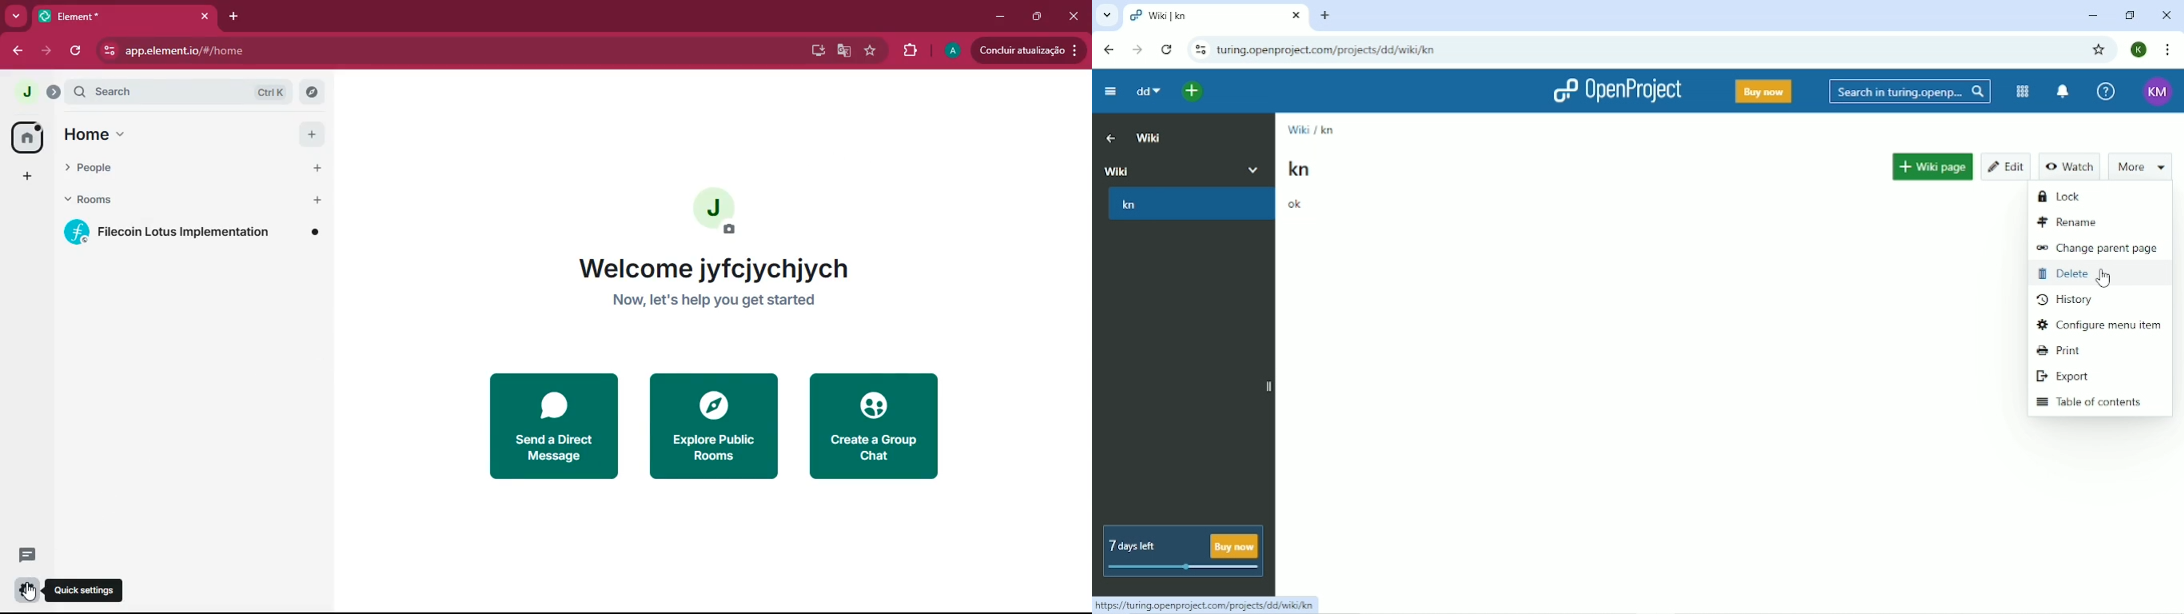  I want to click on settings, so click(26, 589).